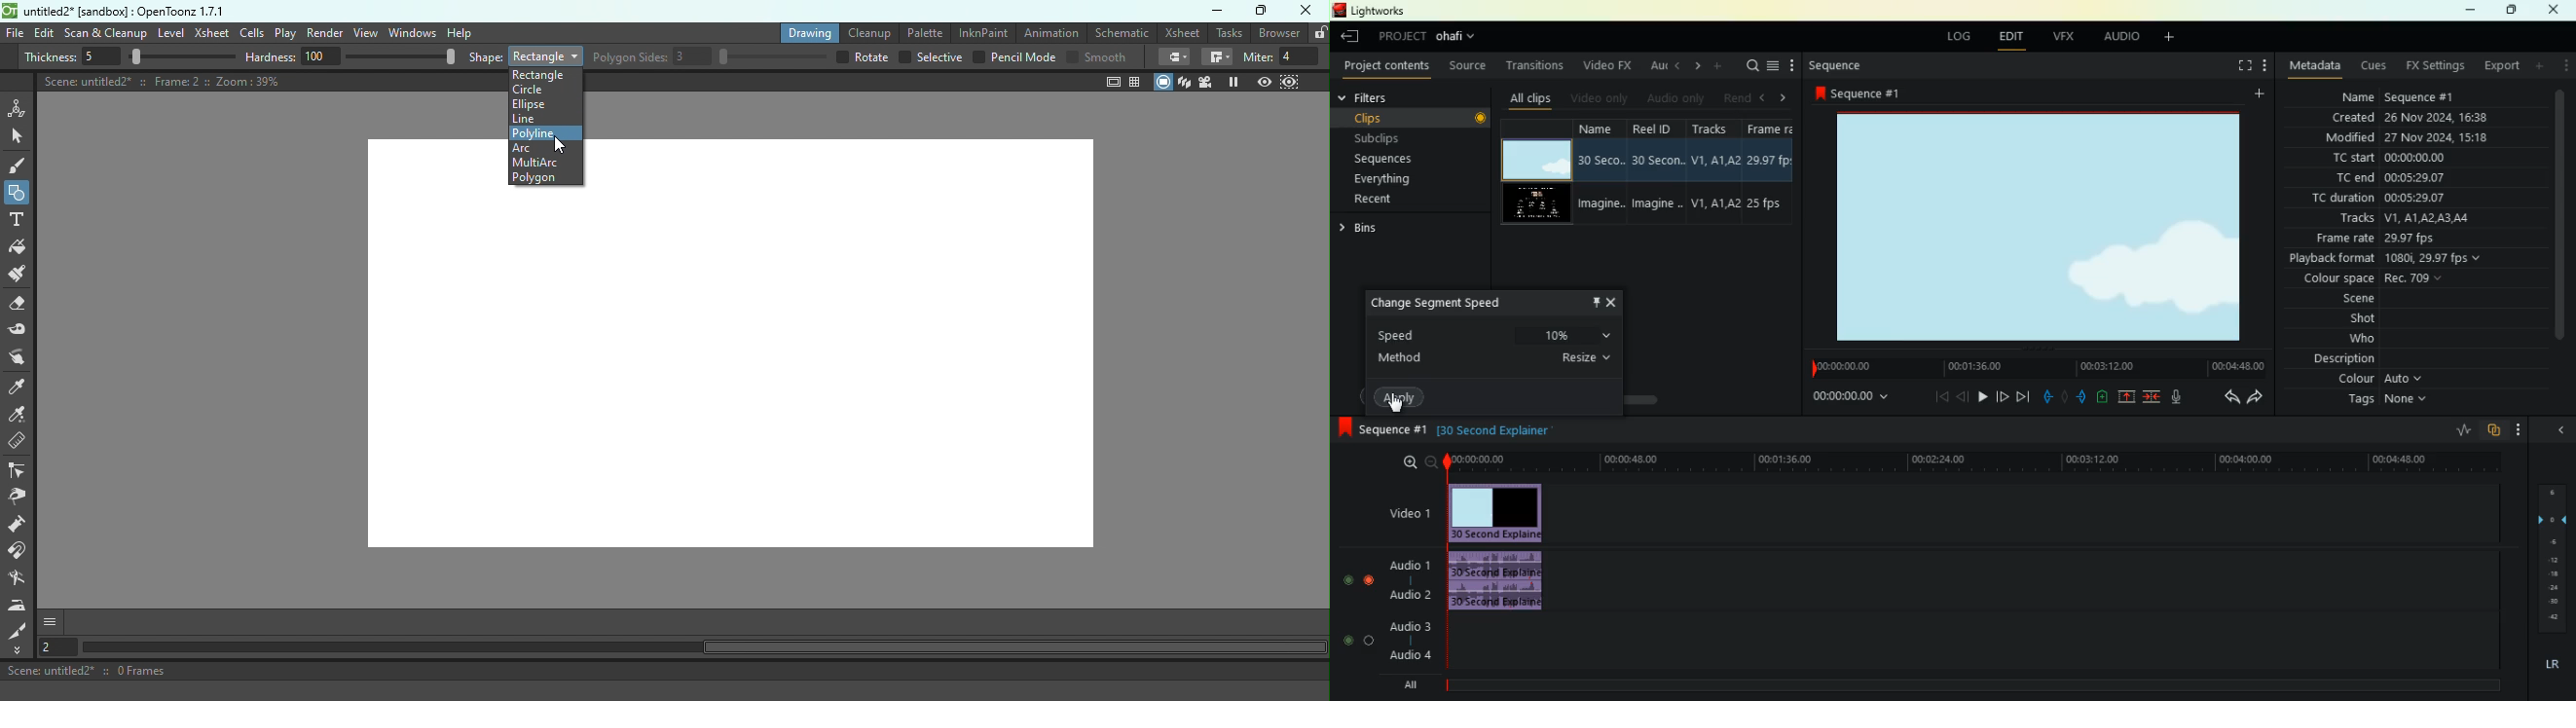 This screenshot has height=728, width=2576. I want to click on Camera view, so click(1208, 82).